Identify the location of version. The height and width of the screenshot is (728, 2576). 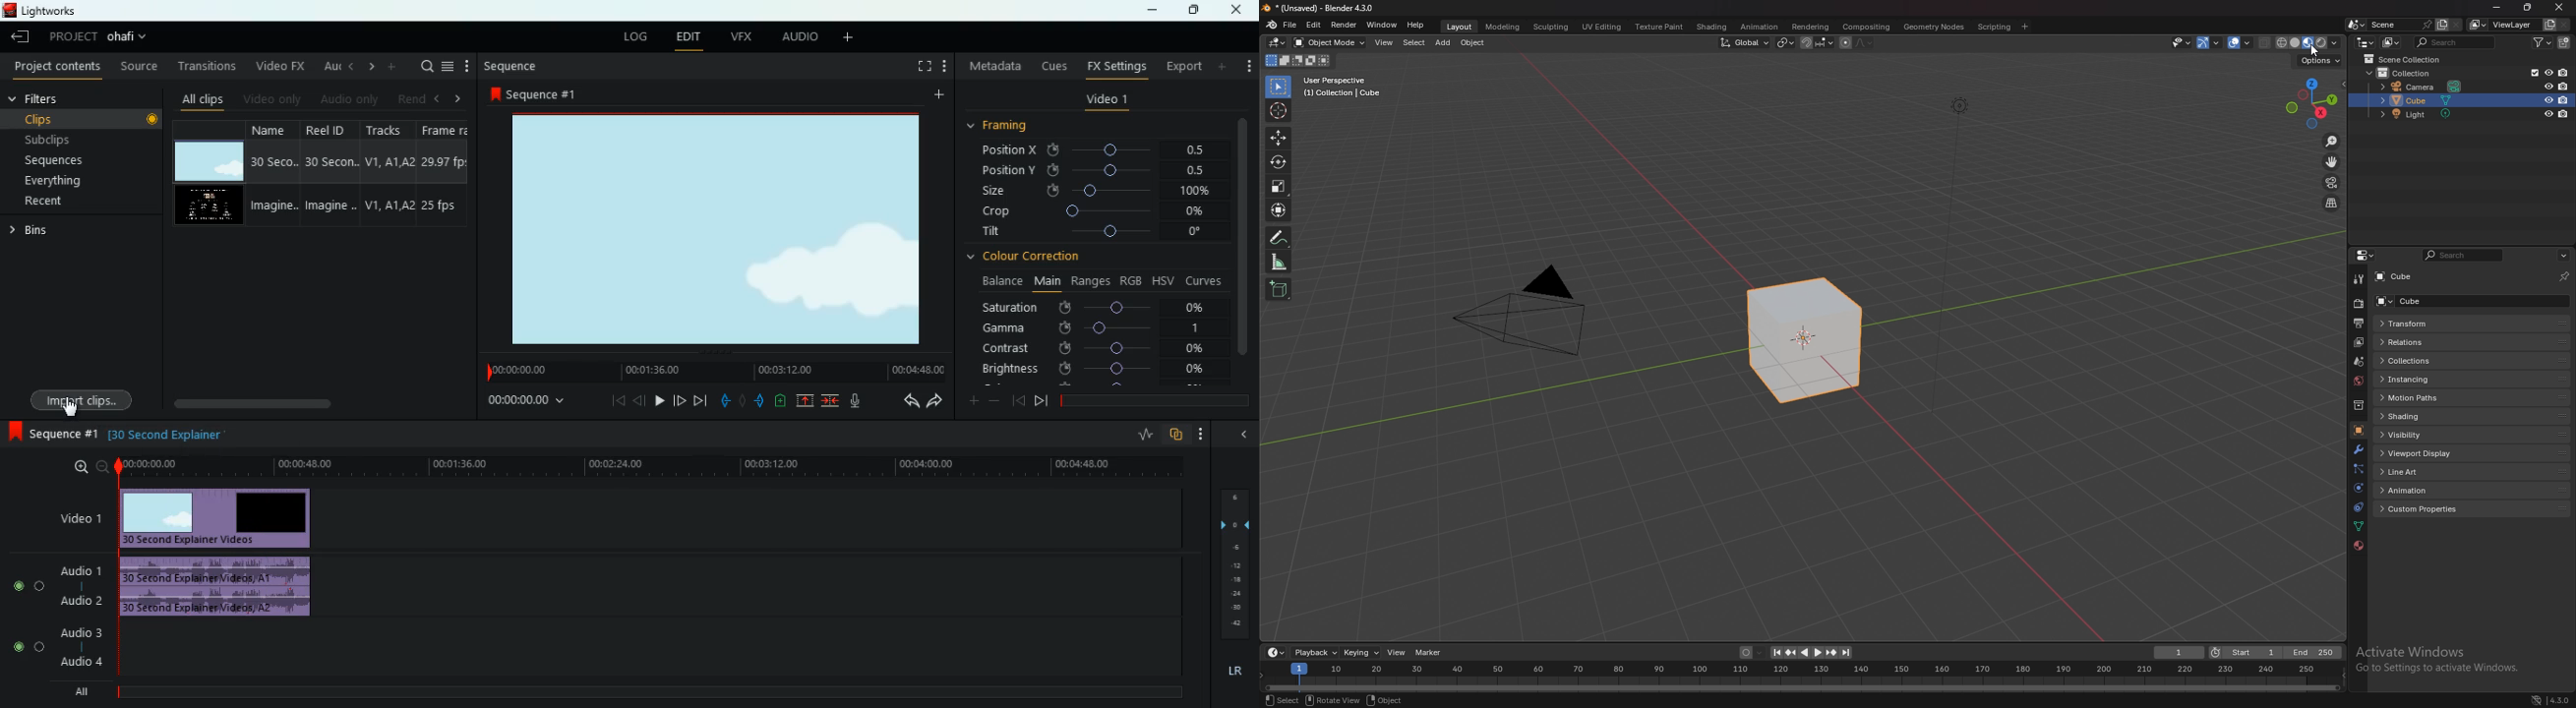
(2561, 700).